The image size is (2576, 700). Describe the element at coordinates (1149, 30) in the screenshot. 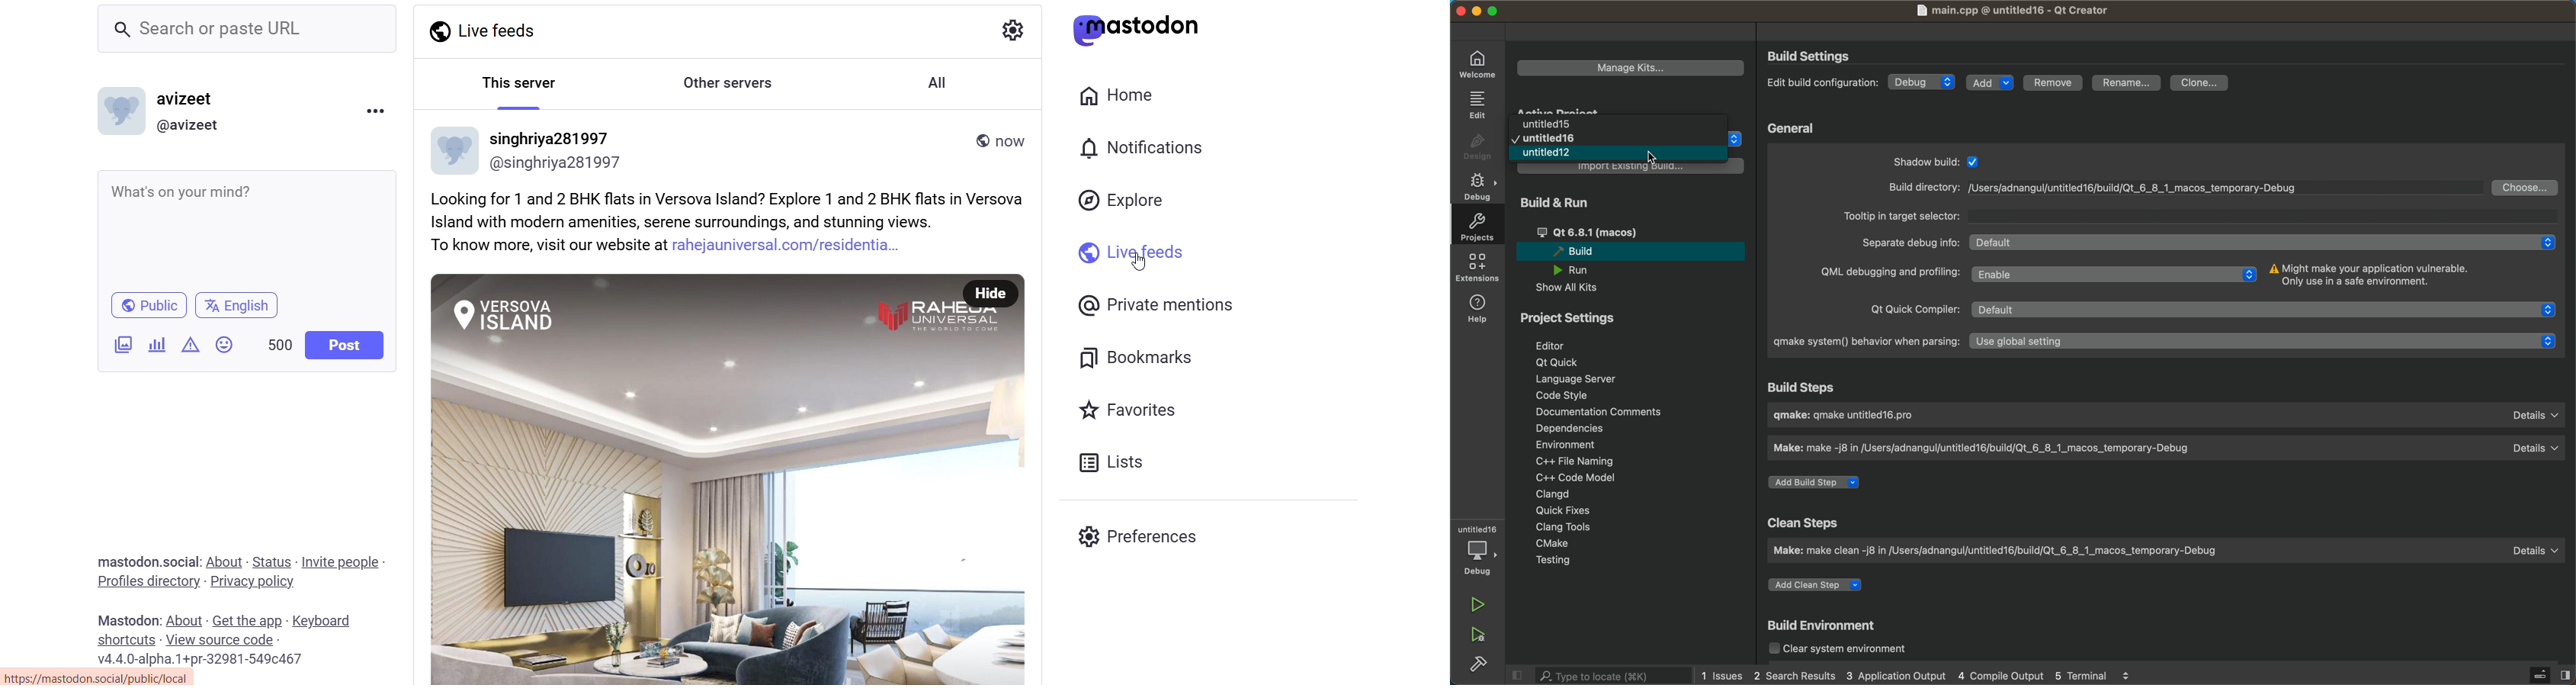

I see `mastodon` at that location.